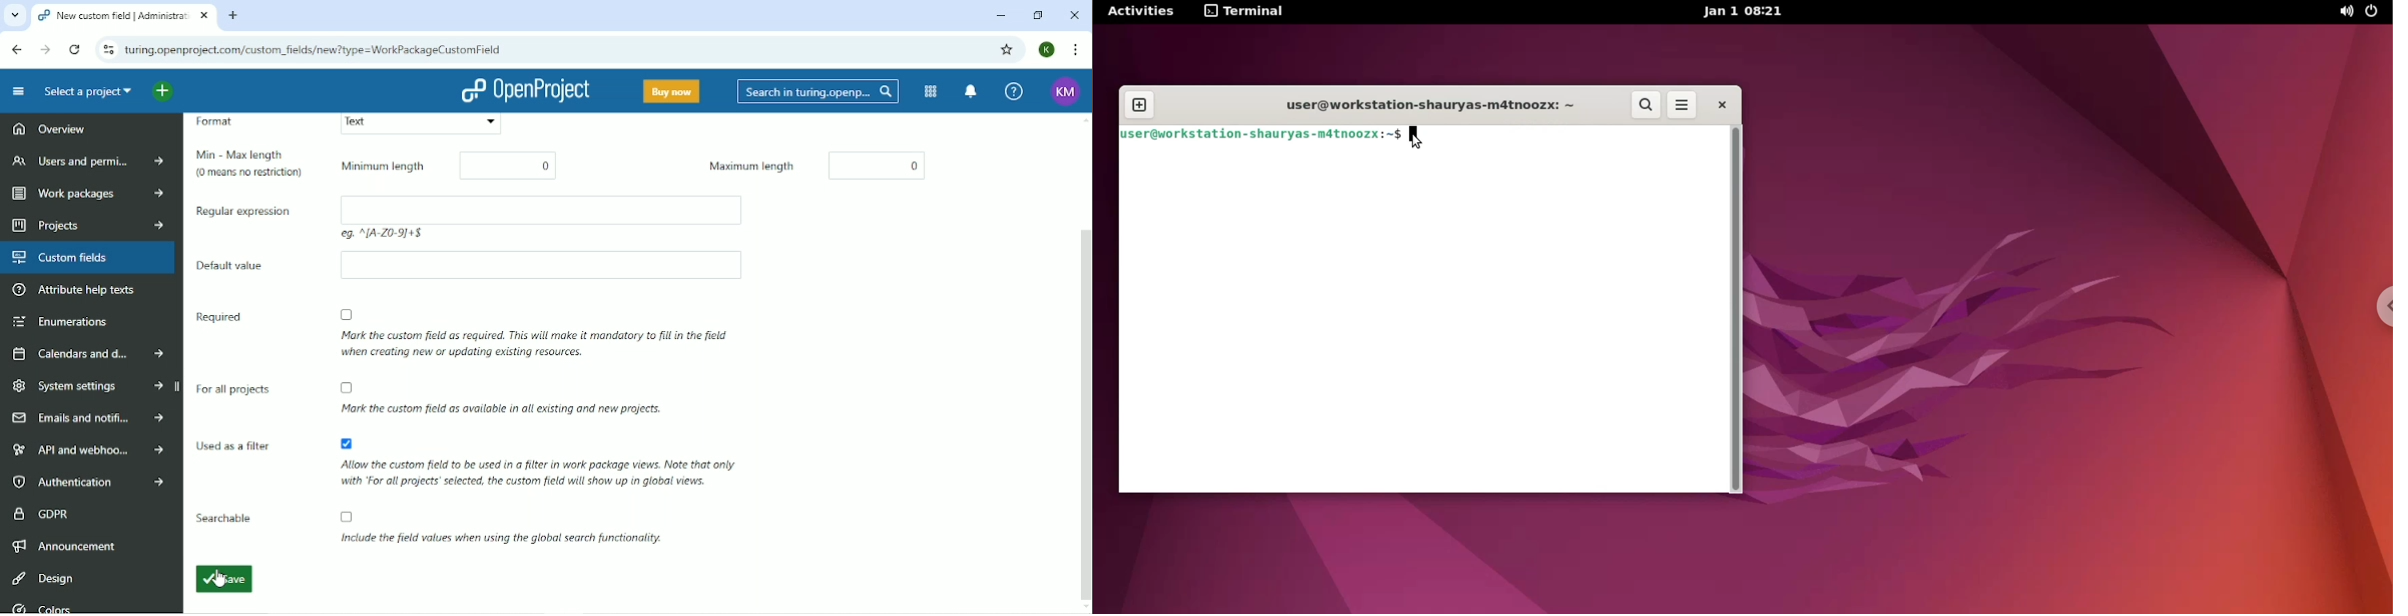  What do you see at coordinates (227, 125) in the screenshot?
I see `Format` at bounding box center [227, 125].